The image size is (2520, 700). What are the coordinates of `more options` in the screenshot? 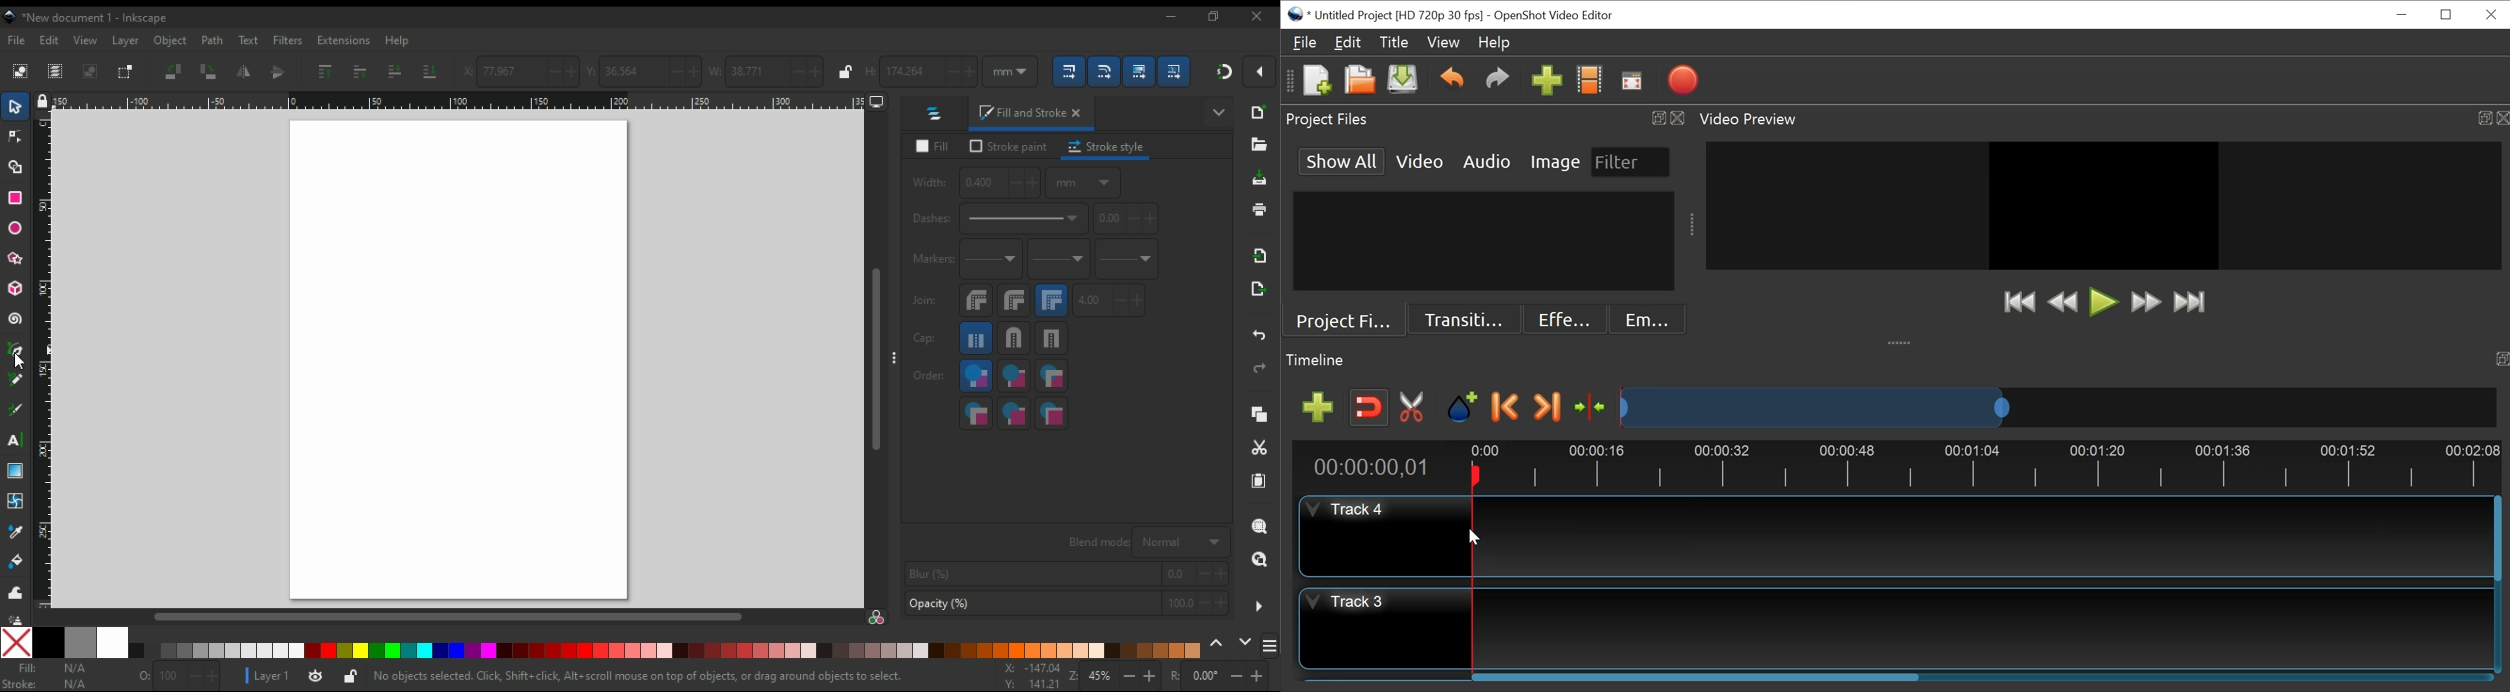 It's located at (1259, 605).